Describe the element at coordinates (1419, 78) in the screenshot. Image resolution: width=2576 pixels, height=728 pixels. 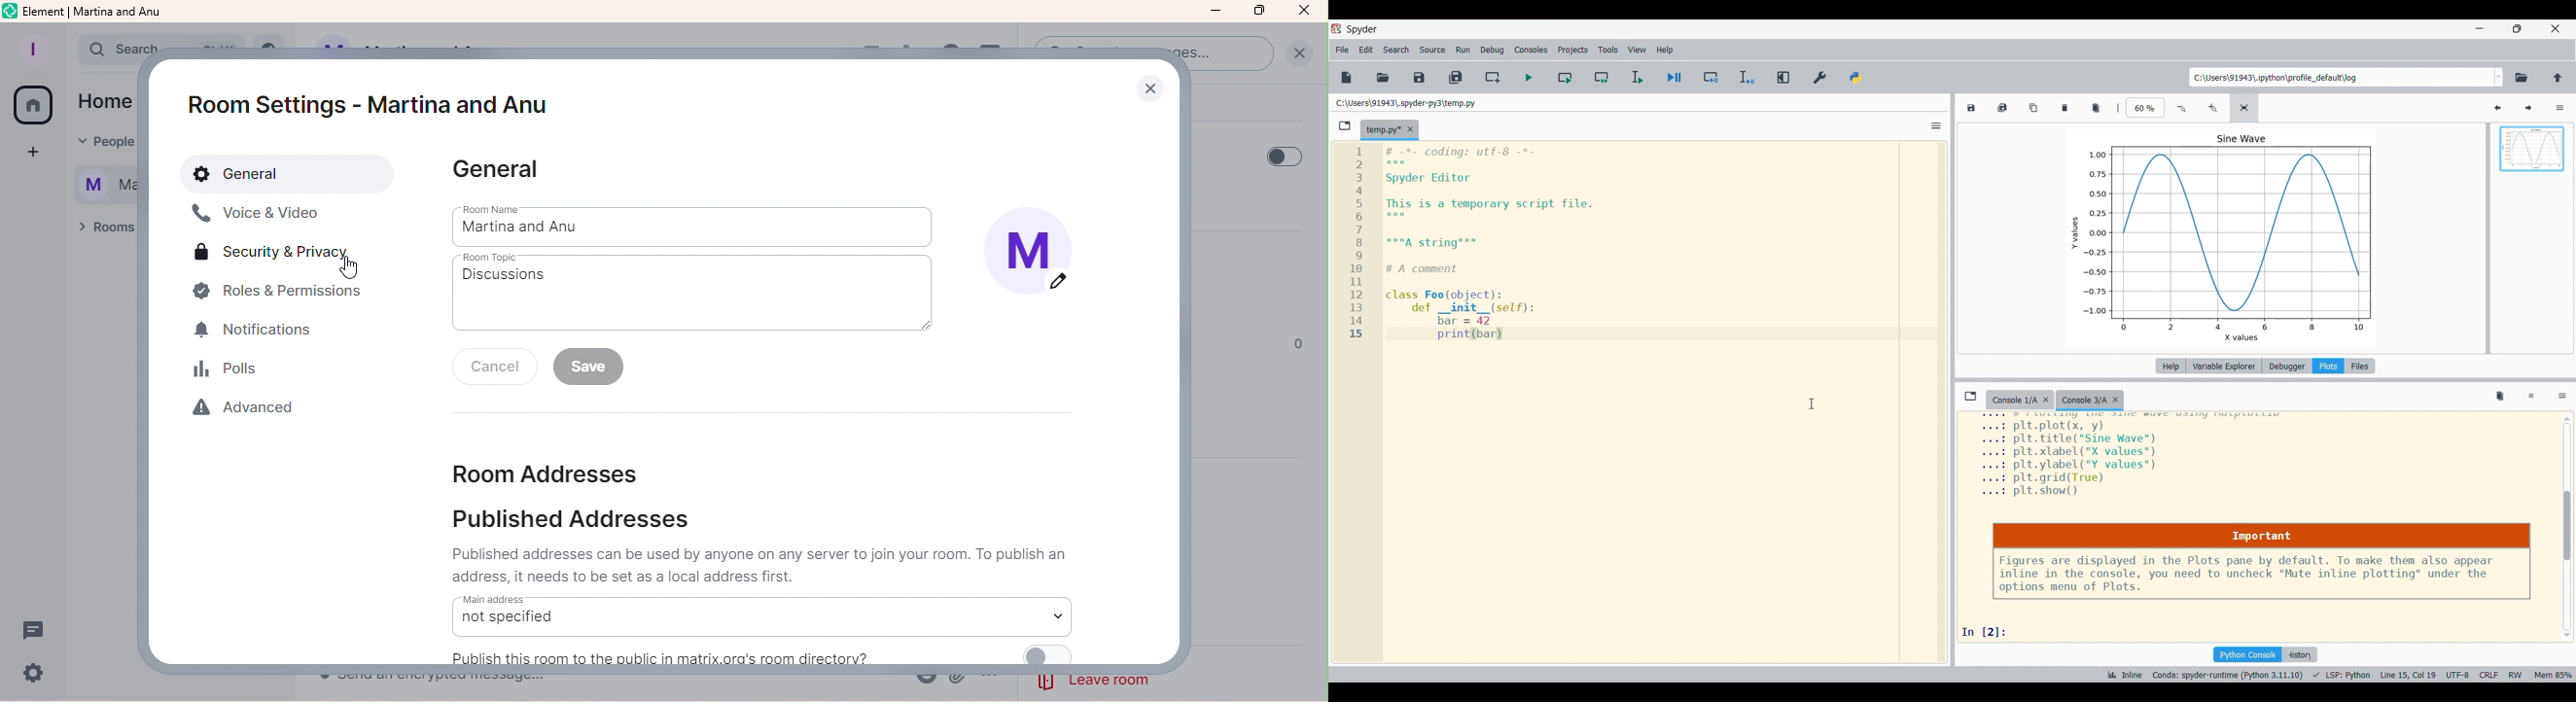
I see `Save file` at that location.